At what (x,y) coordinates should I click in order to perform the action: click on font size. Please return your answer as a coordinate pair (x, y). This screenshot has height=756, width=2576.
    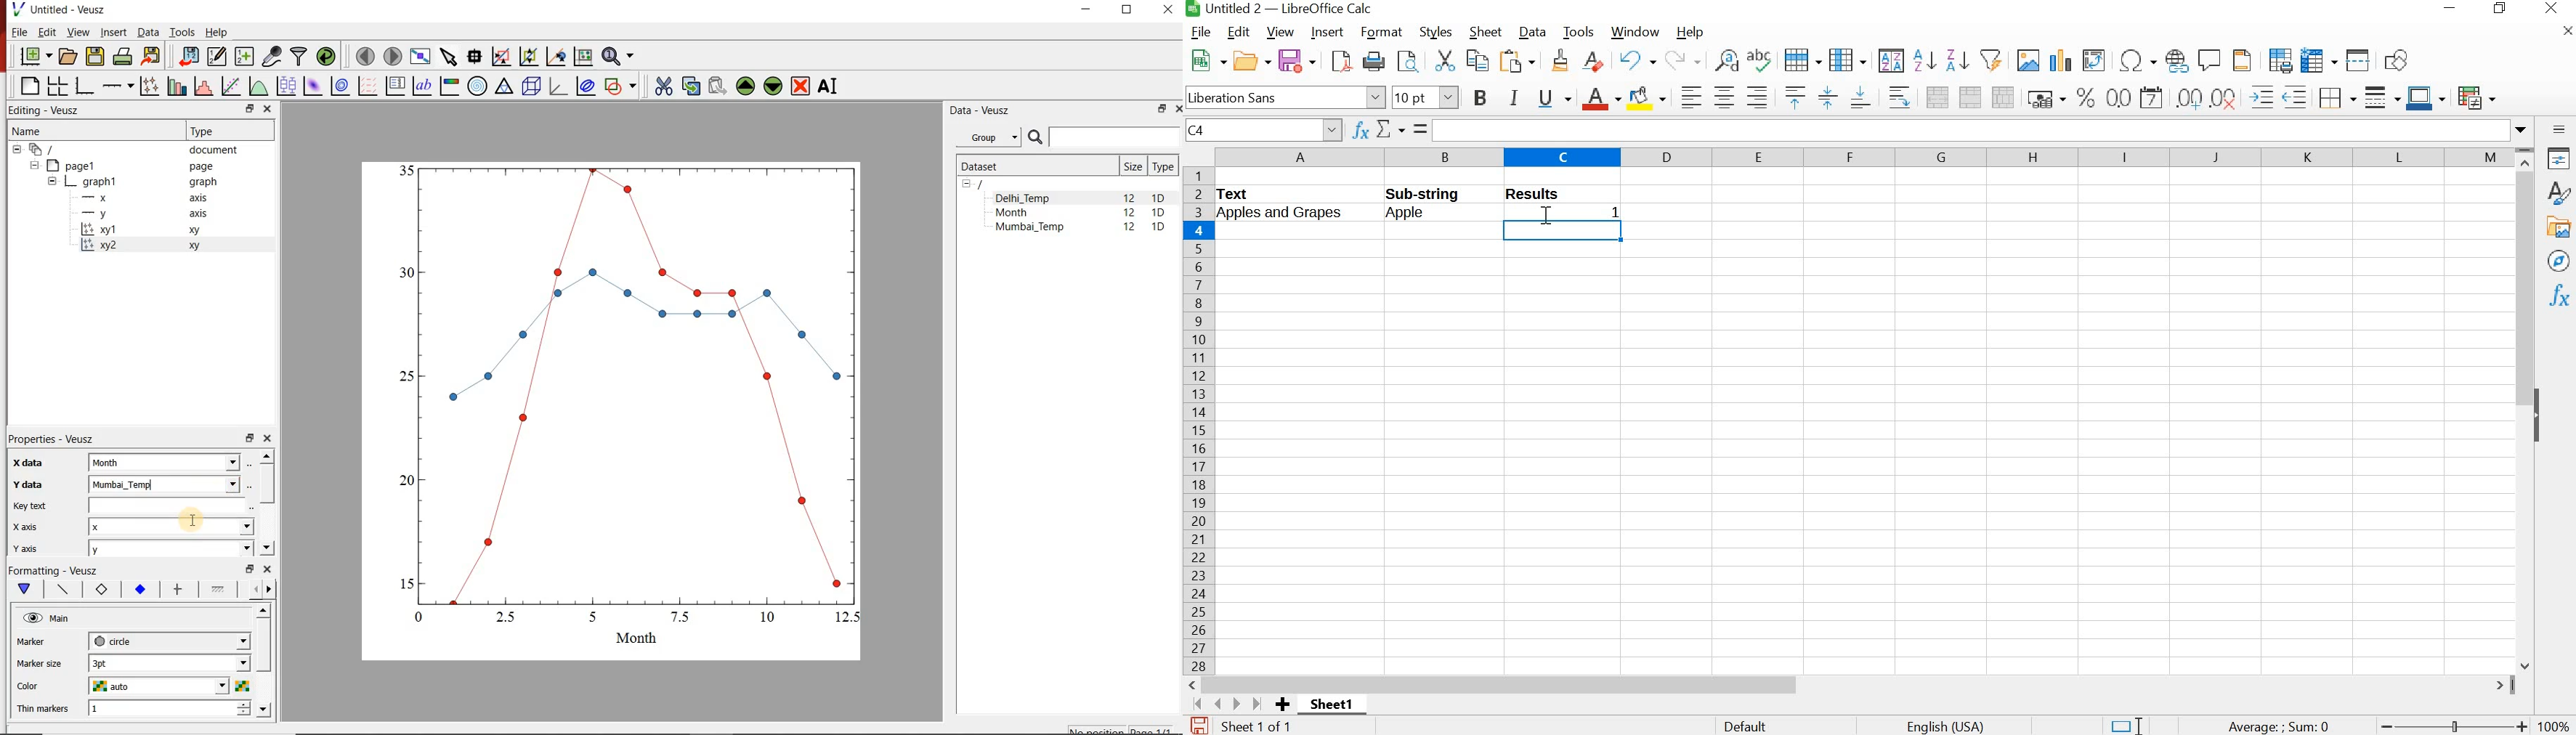
    Looking at the image, I should click on (1425, 97).